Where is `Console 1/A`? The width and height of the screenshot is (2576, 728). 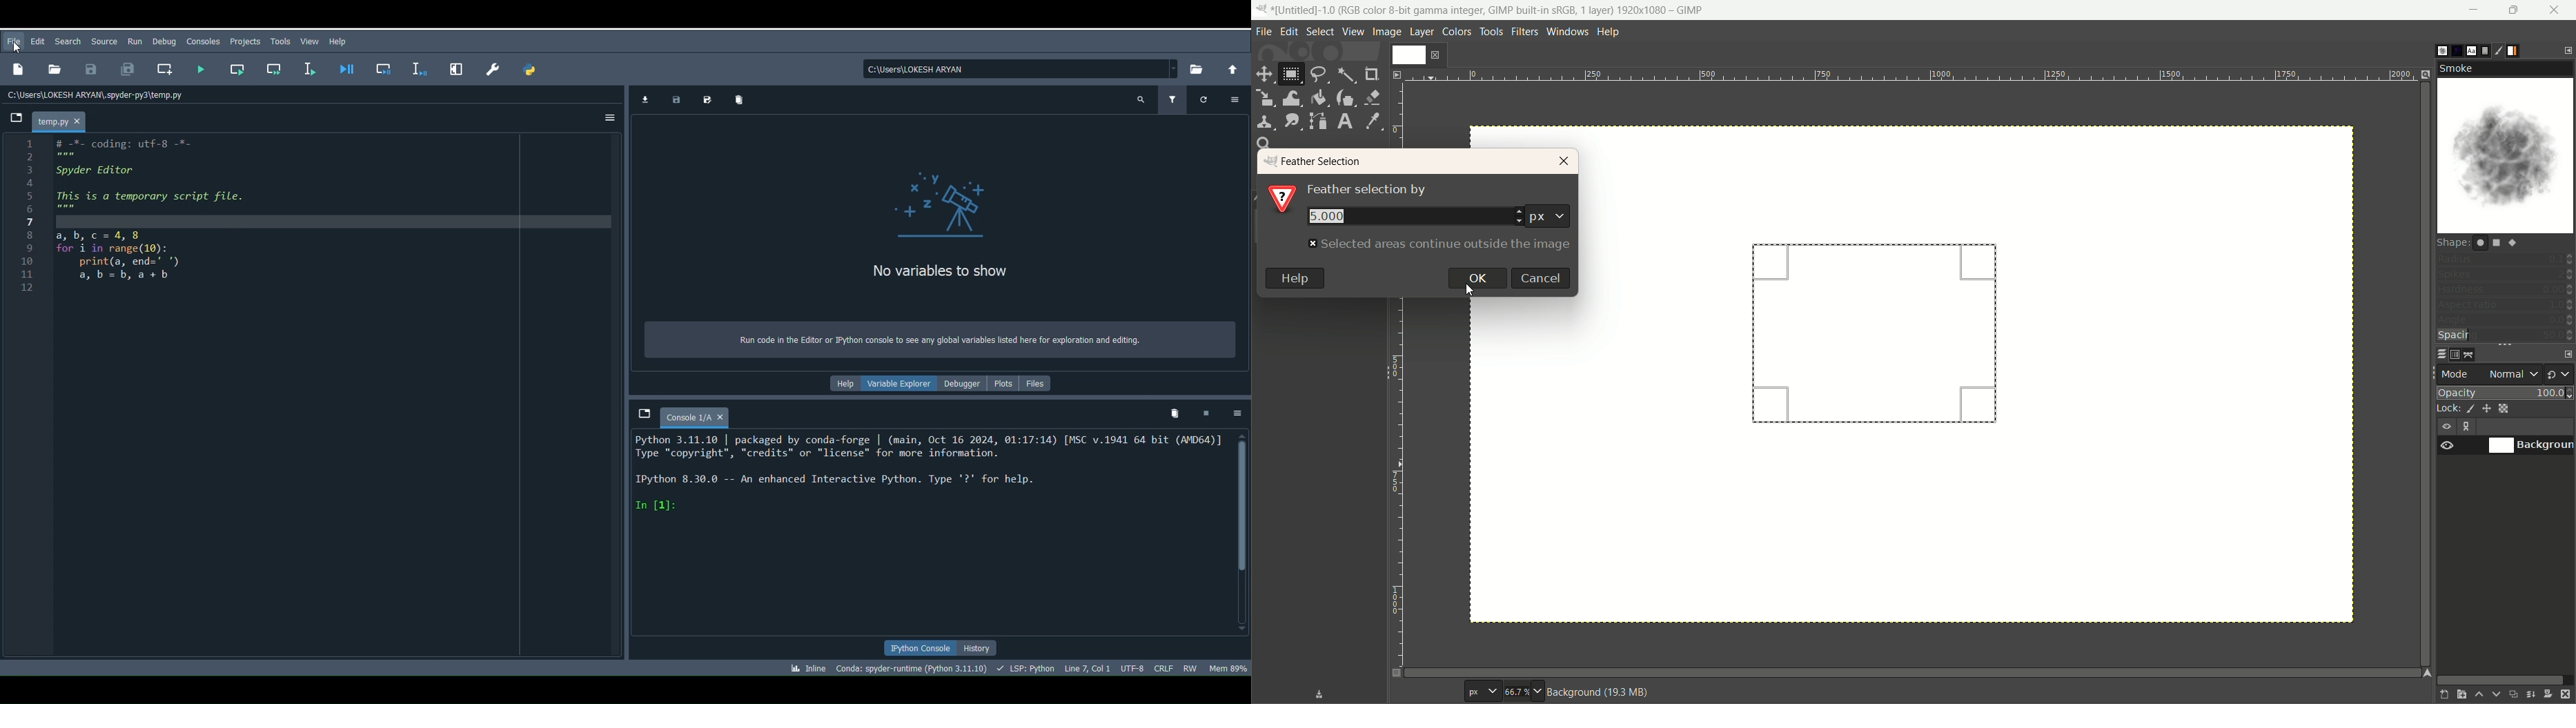 Console 1/A is located at coordinates (688, 417).